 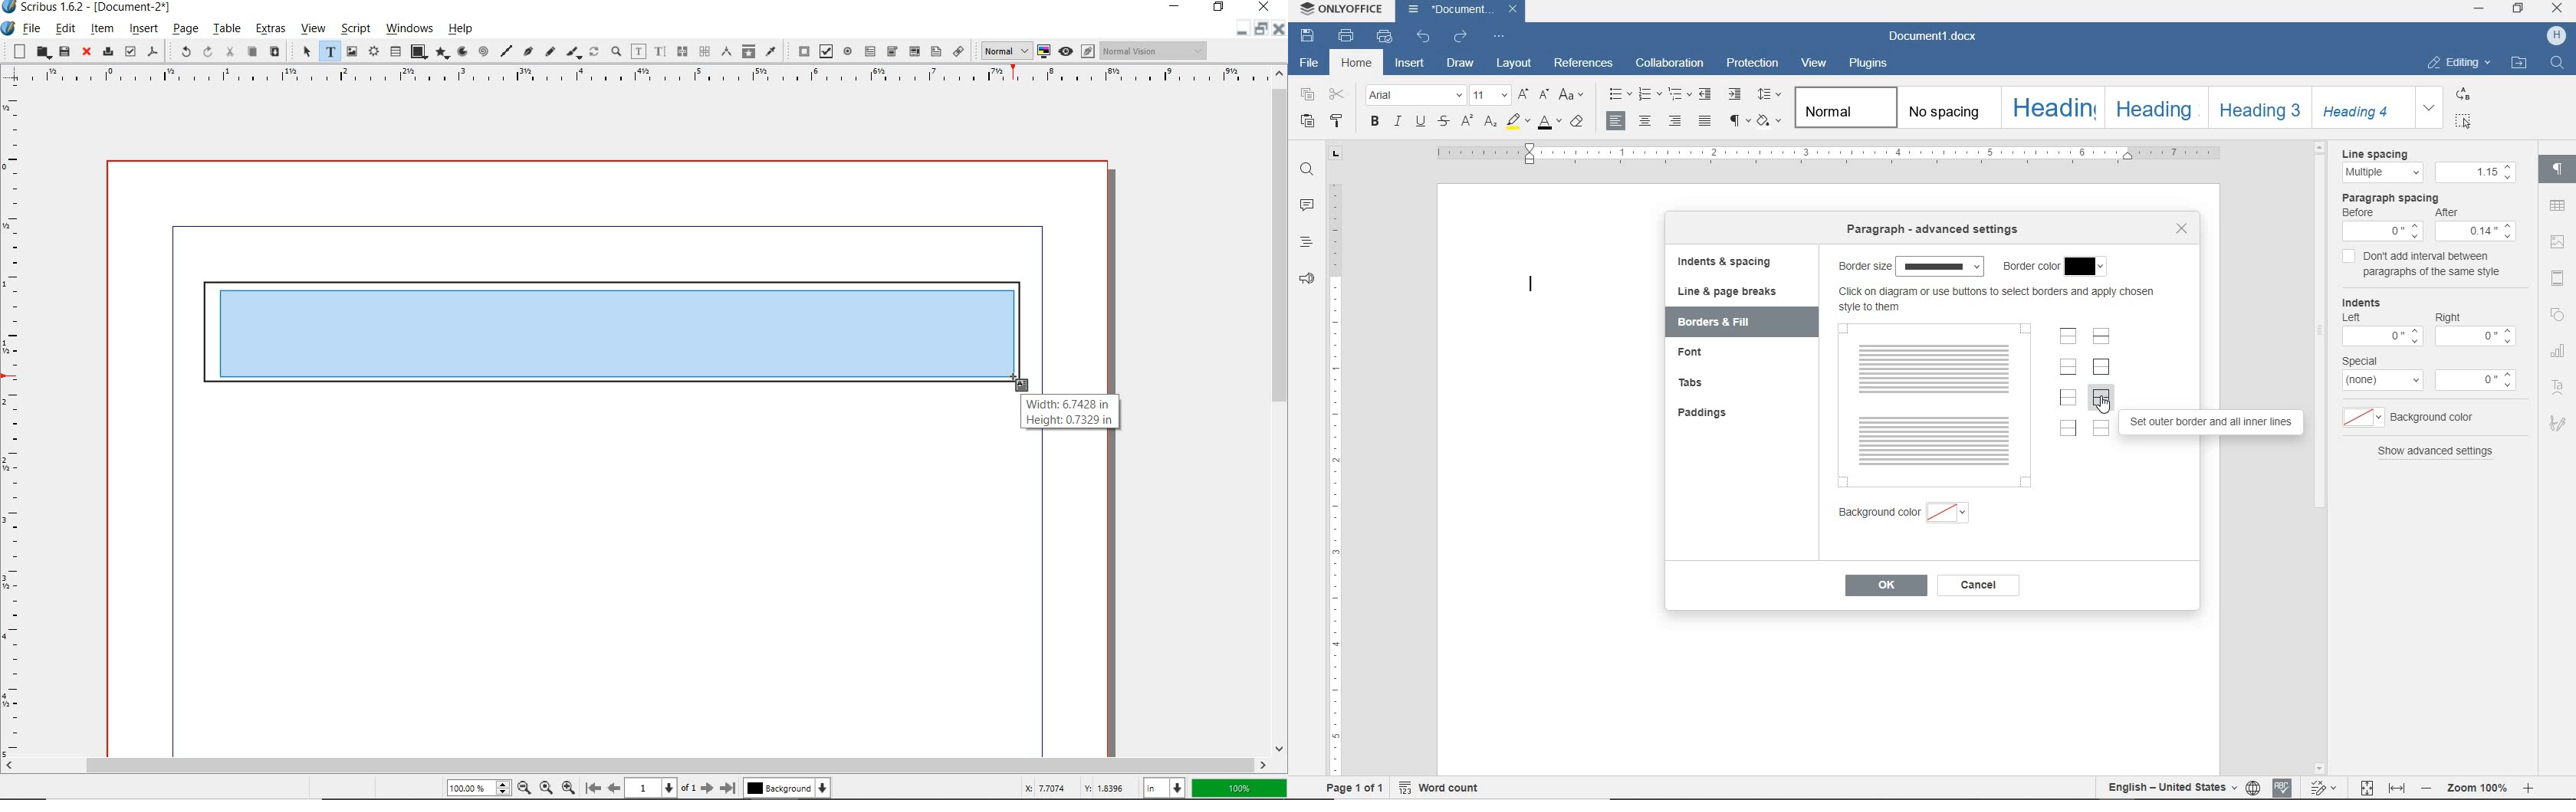 I want to click on Find, so click(x=2561, y=66).